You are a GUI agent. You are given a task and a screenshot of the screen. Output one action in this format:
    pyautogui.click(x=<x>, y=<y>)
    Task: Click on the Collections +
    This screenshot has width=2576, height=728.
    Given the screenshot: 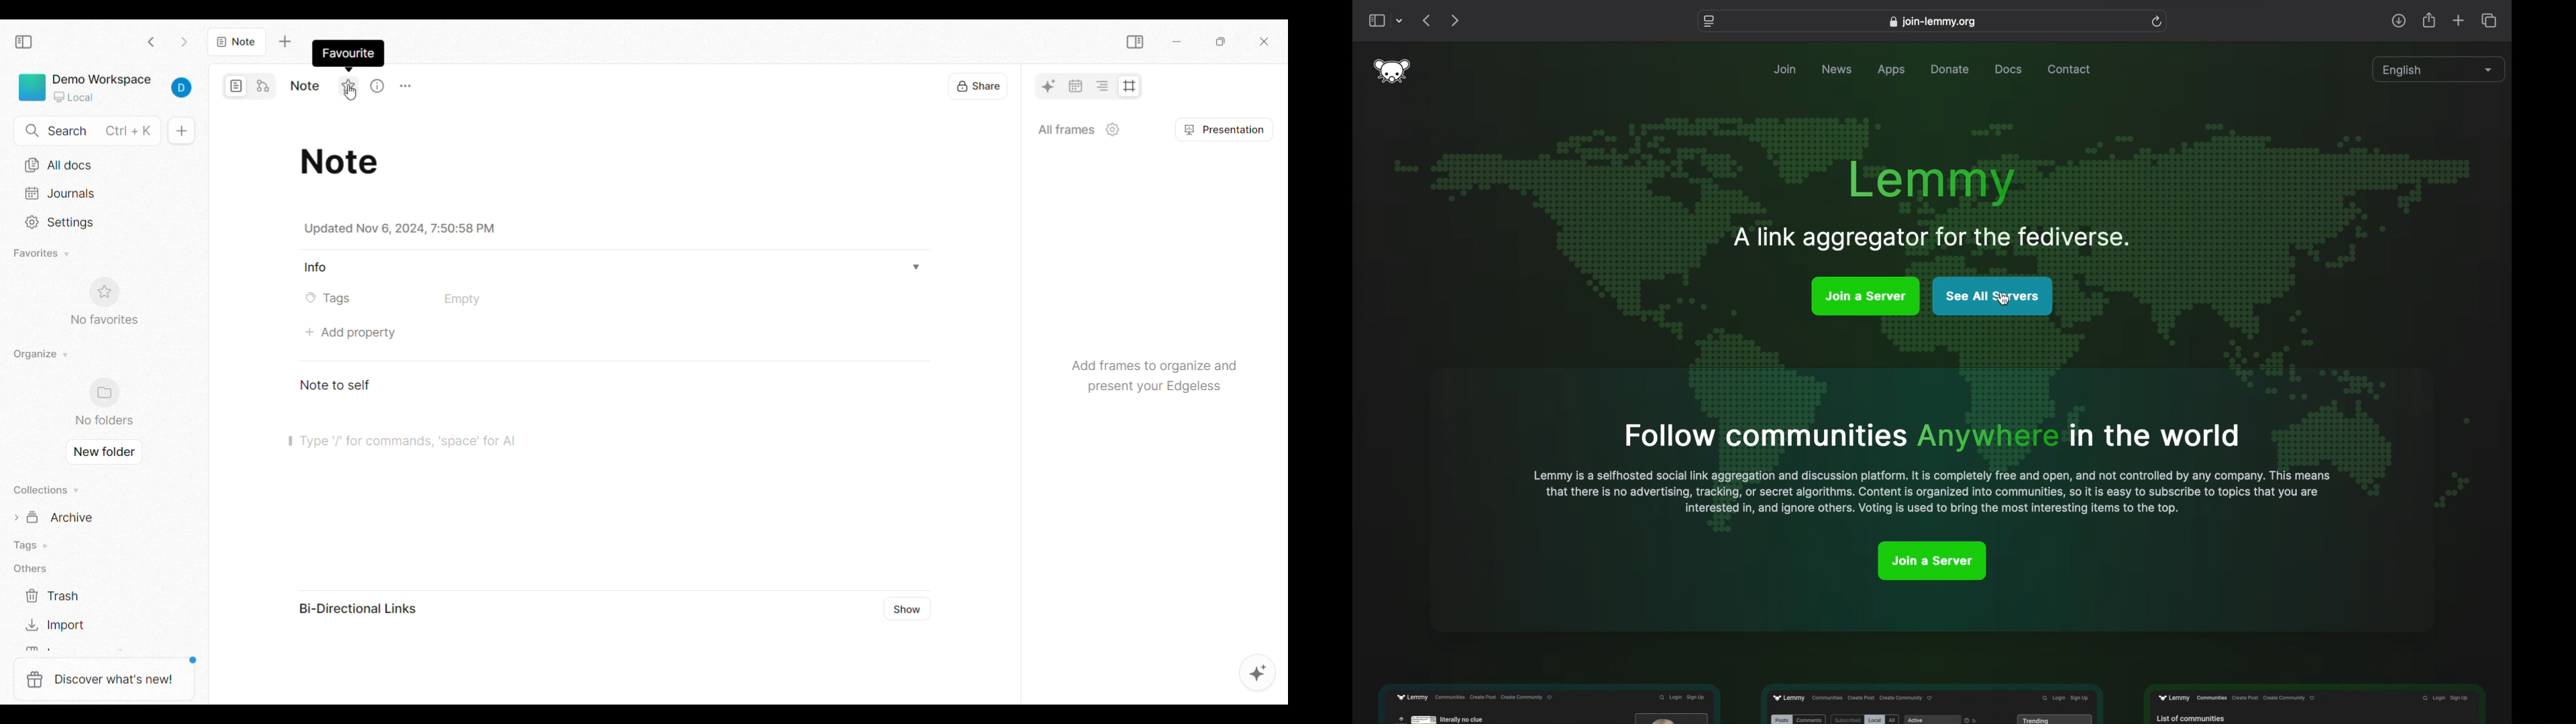 What is the action you would take?
    pyautogui.click(x=47, y=490)
    